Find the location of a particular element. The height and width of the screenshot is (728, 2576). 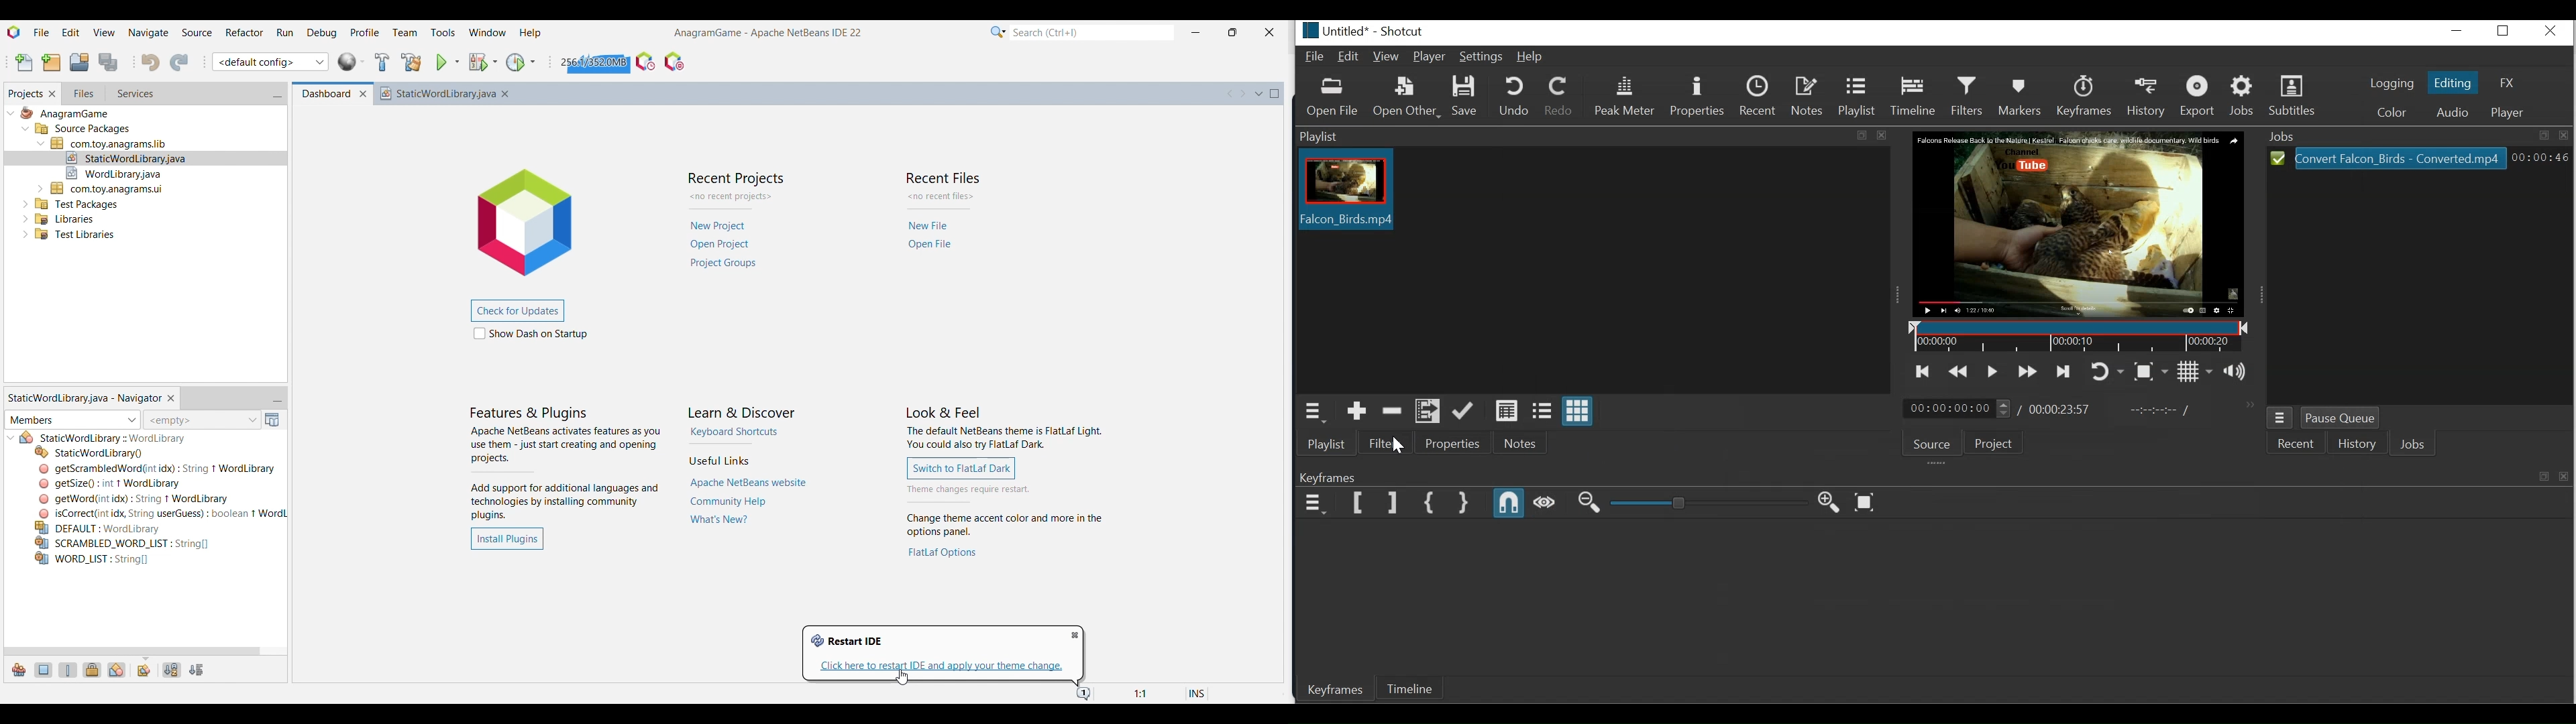

Click to switch to dark mode is located at coordinates (961, 468).